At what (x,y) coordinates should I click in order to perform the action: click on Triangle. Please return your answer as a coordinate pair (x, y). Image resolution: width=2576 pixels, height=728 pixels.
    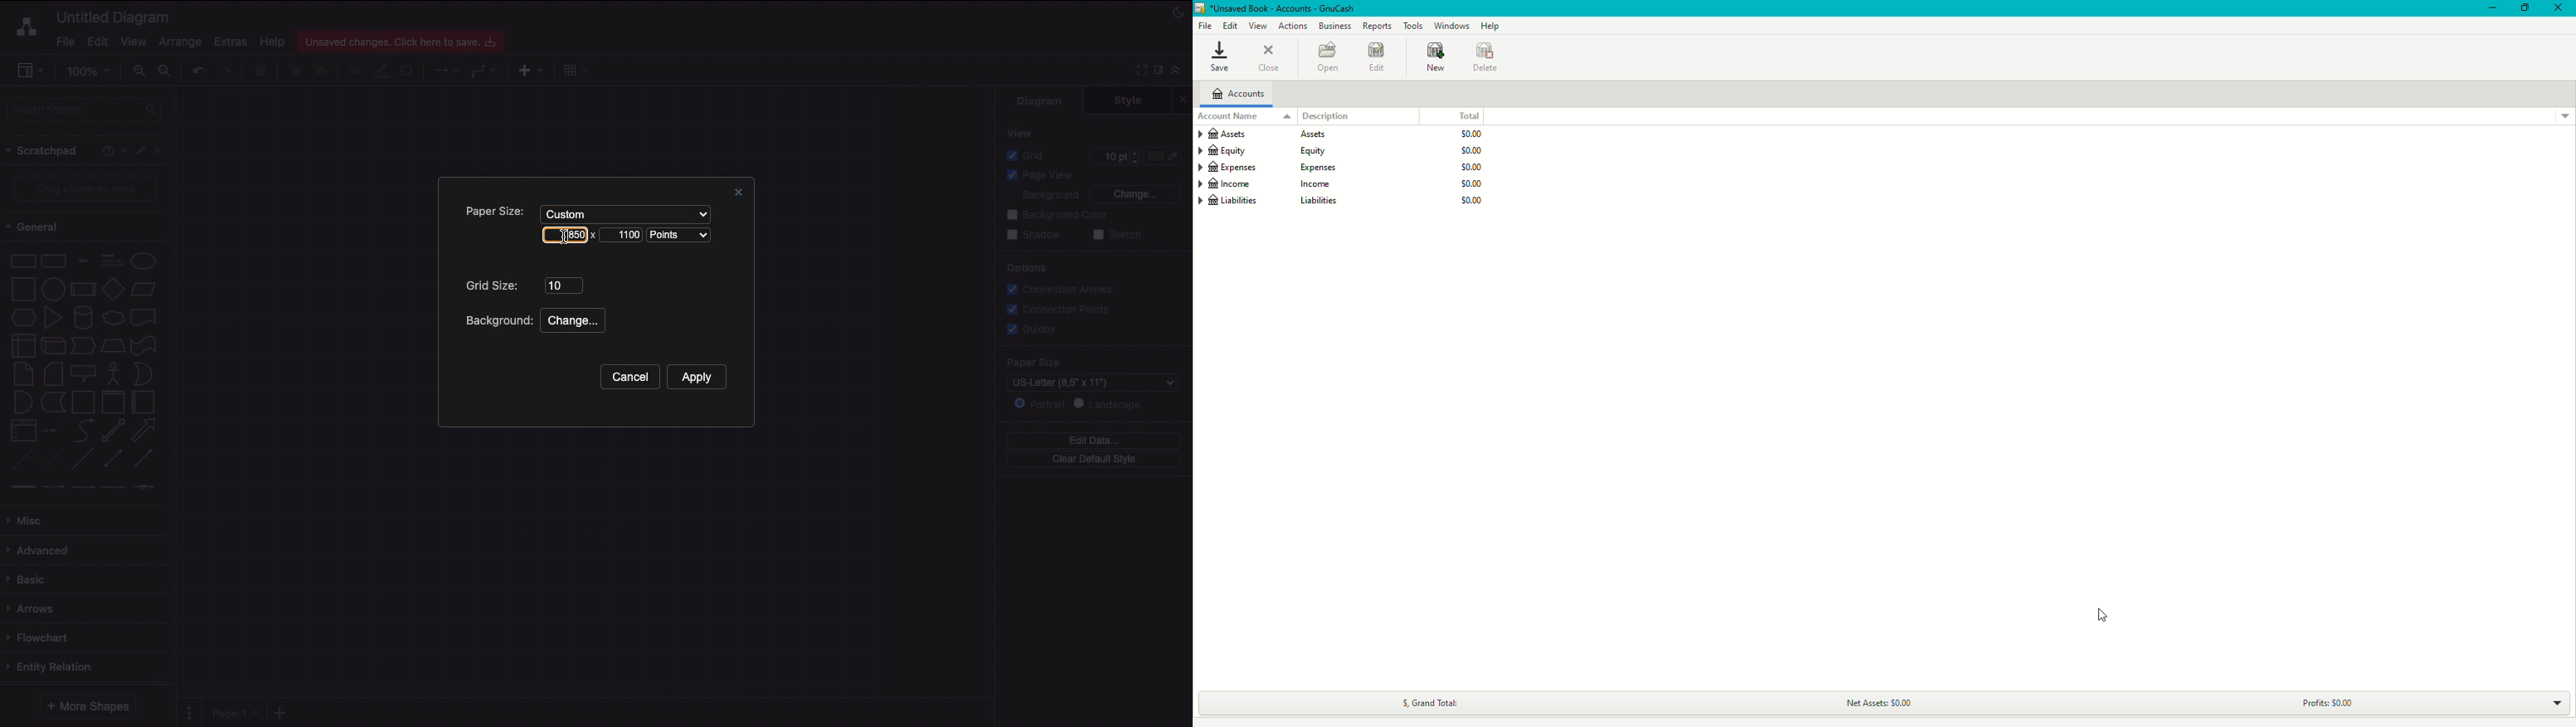
    Looking at the image, I should click on (53, 317).